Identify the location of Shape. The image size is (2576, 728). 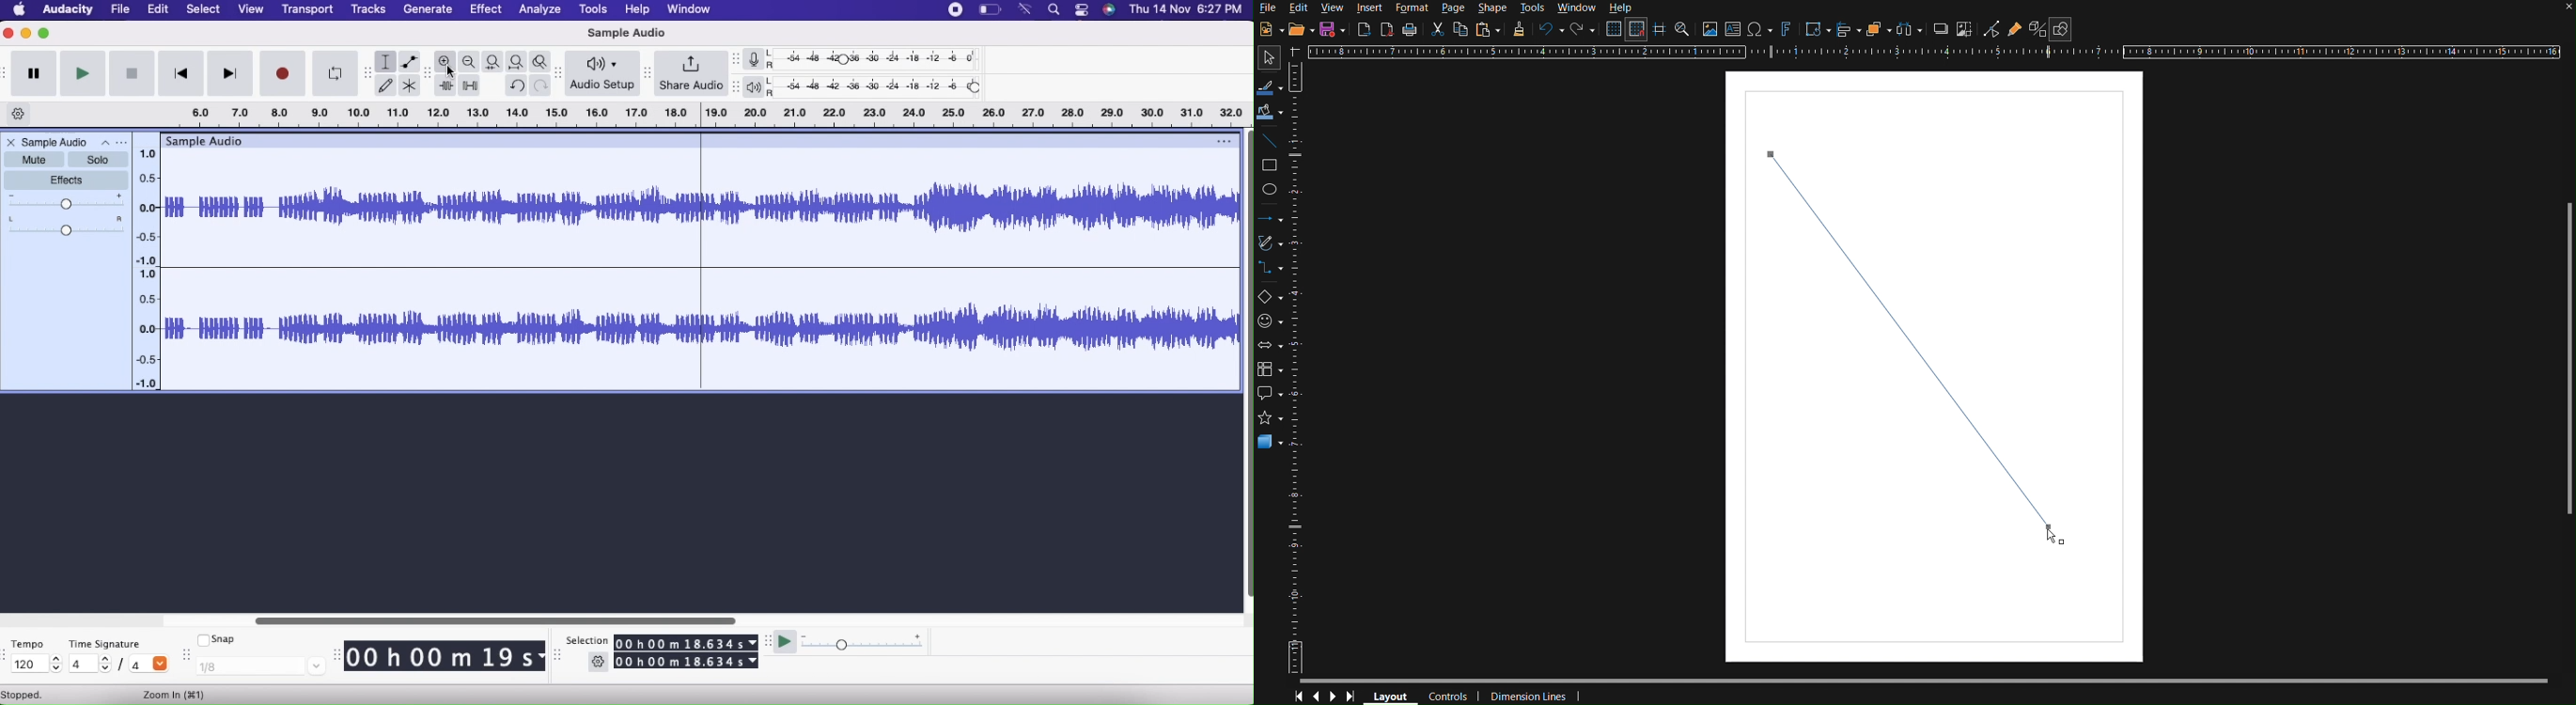
(1494, 8).